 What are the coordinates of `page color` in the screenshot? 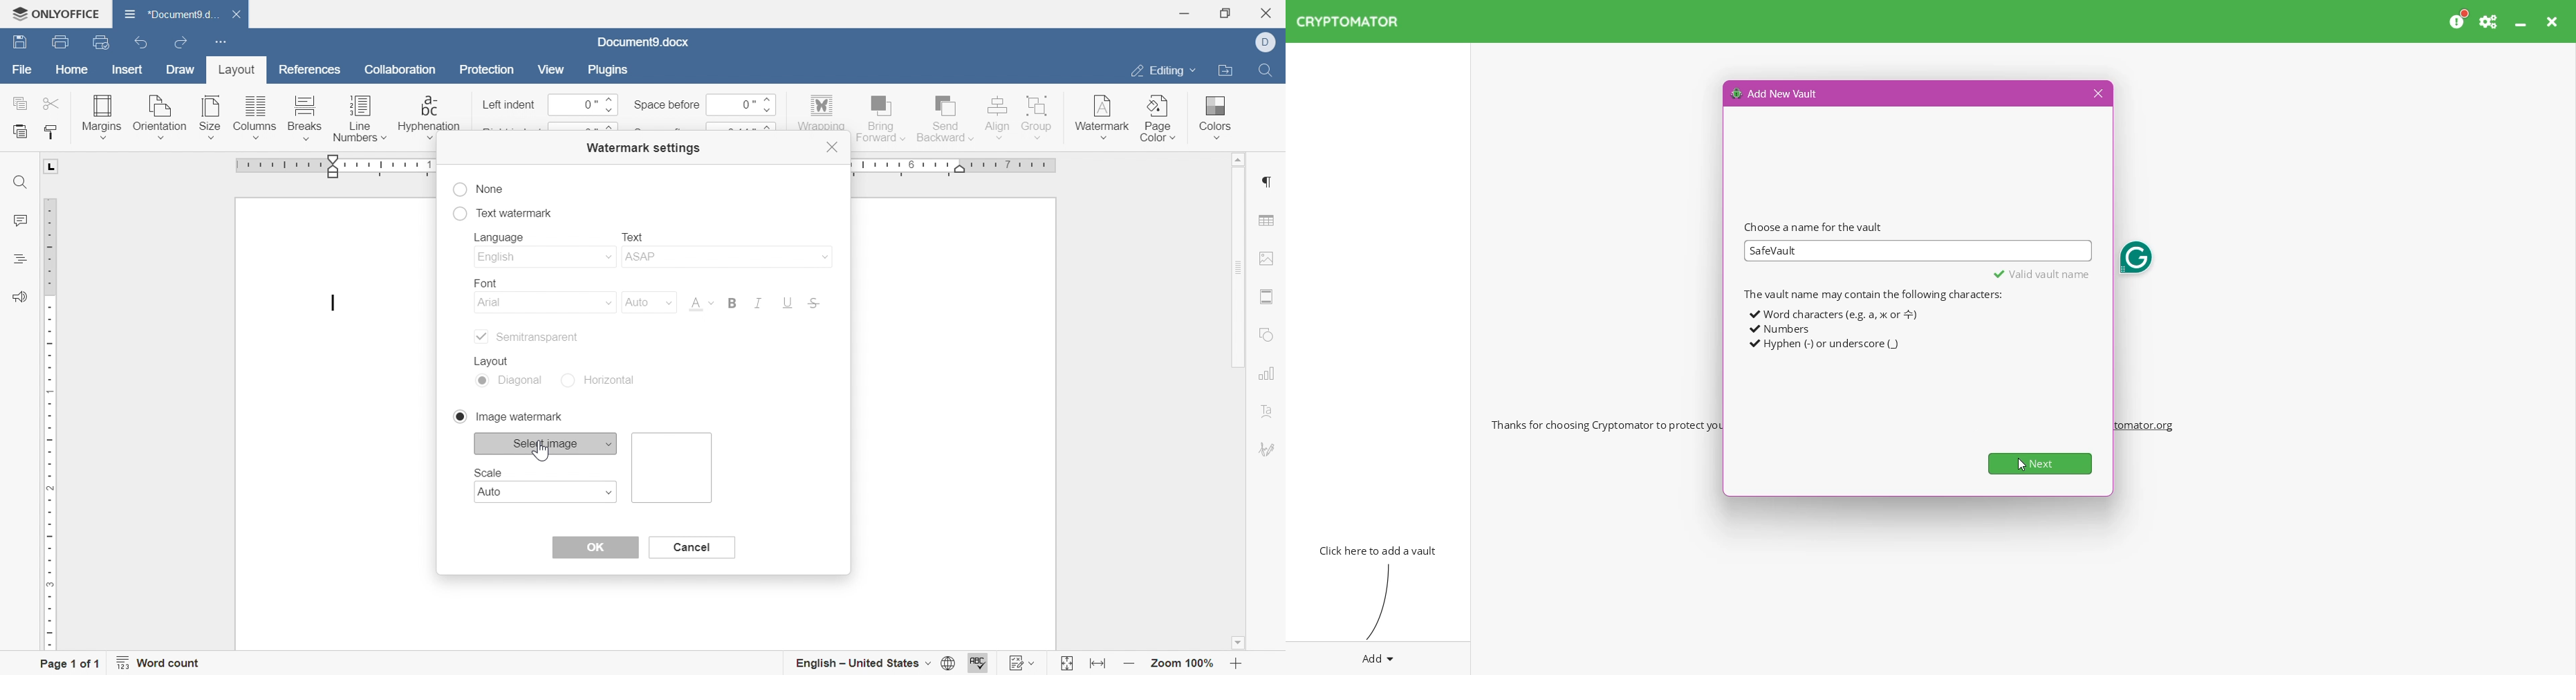 It's located at (1159, 118).